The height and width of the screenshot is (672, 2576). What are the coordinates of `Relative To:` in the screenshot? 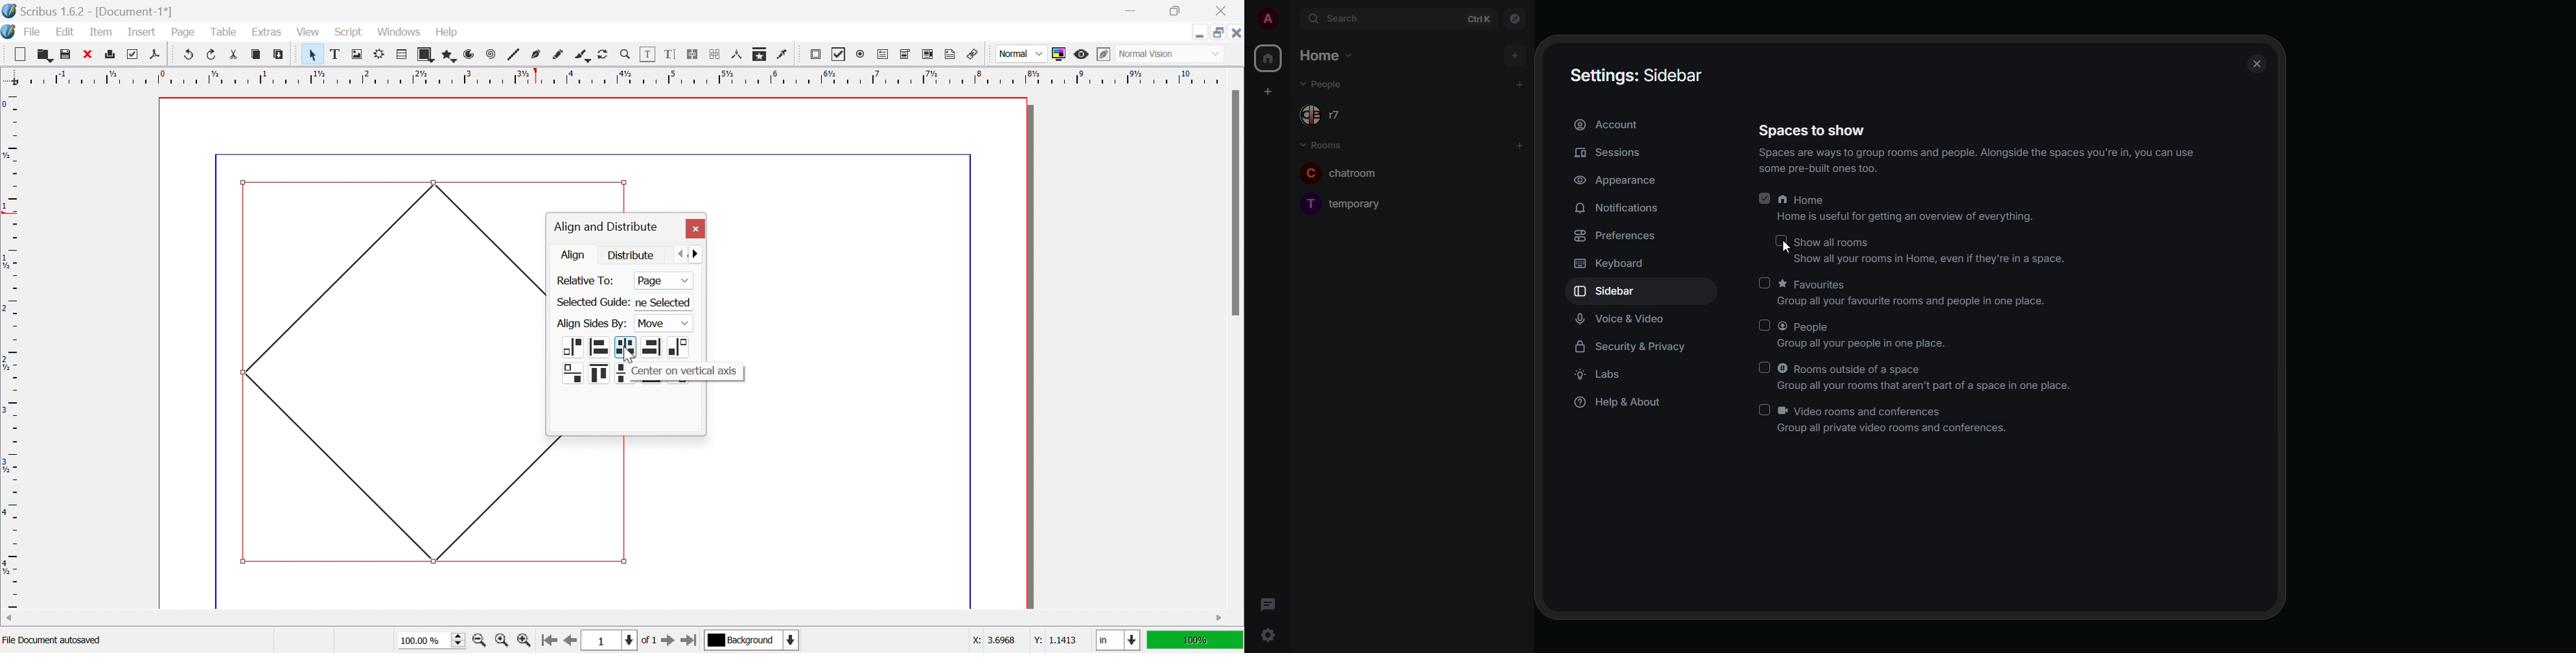 It's located at (588, 281).